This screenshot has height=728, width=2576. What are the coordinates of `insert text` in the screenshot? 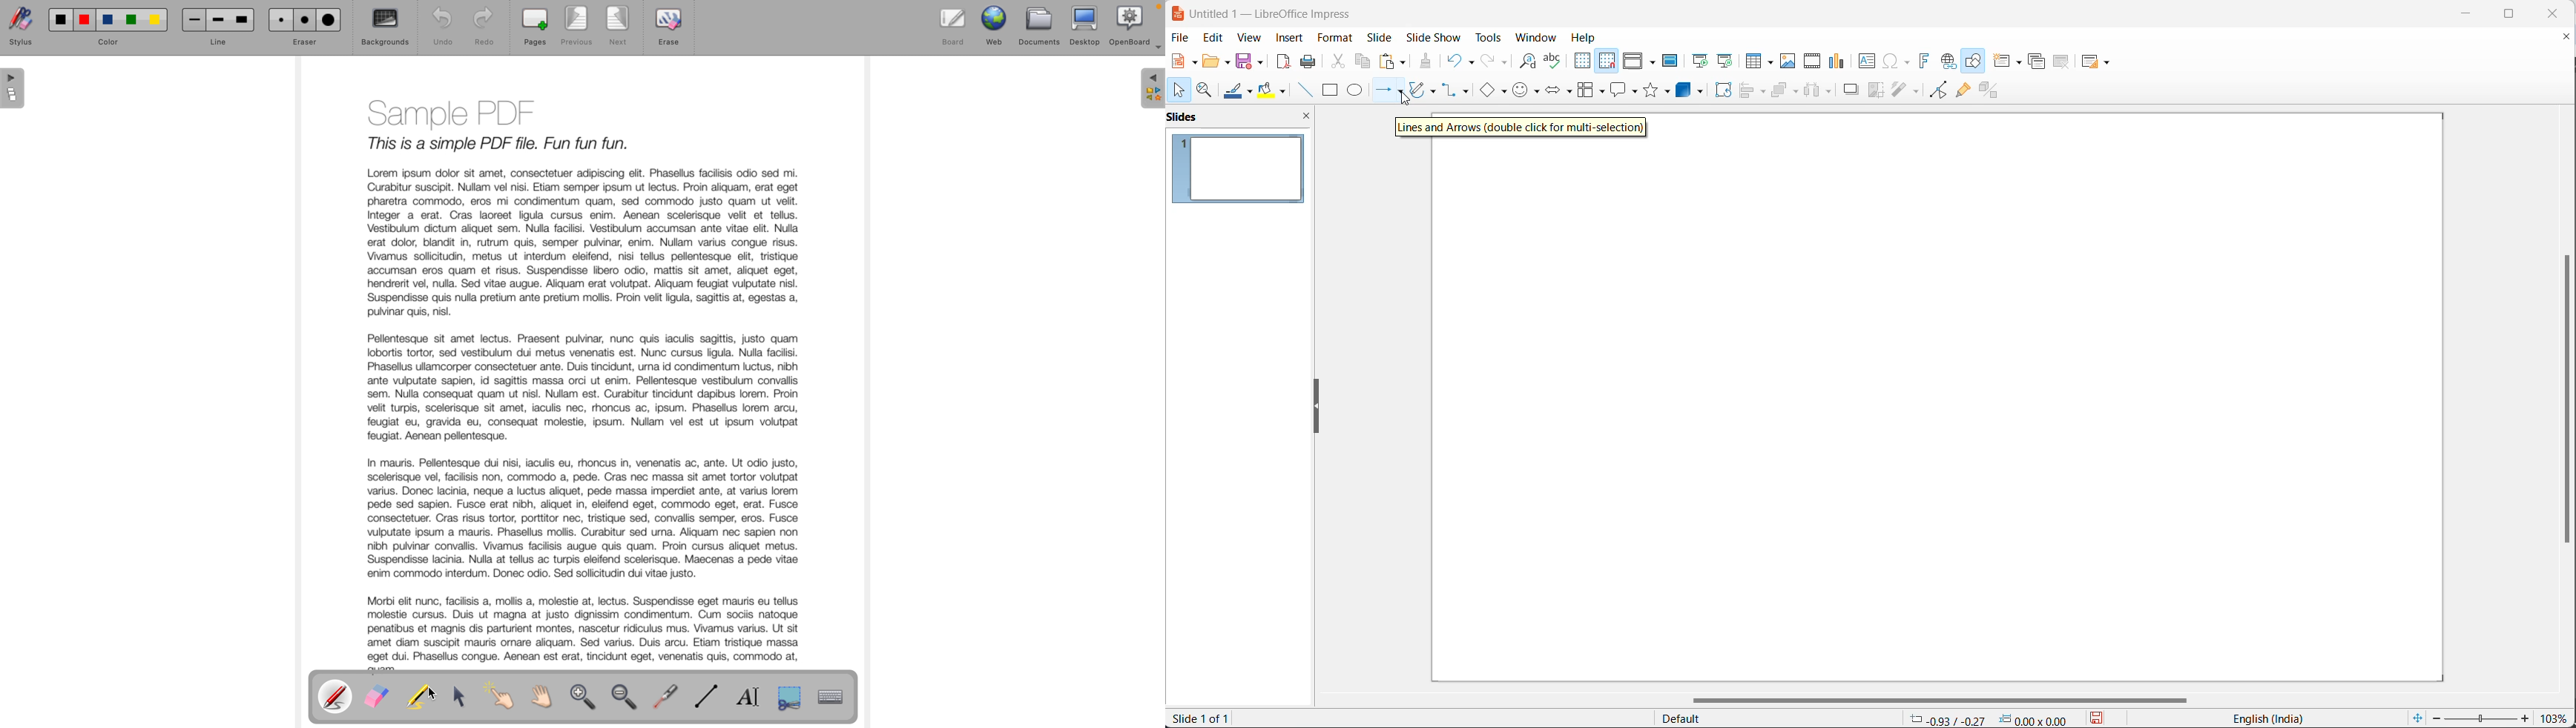 It's located at (1864, 60).